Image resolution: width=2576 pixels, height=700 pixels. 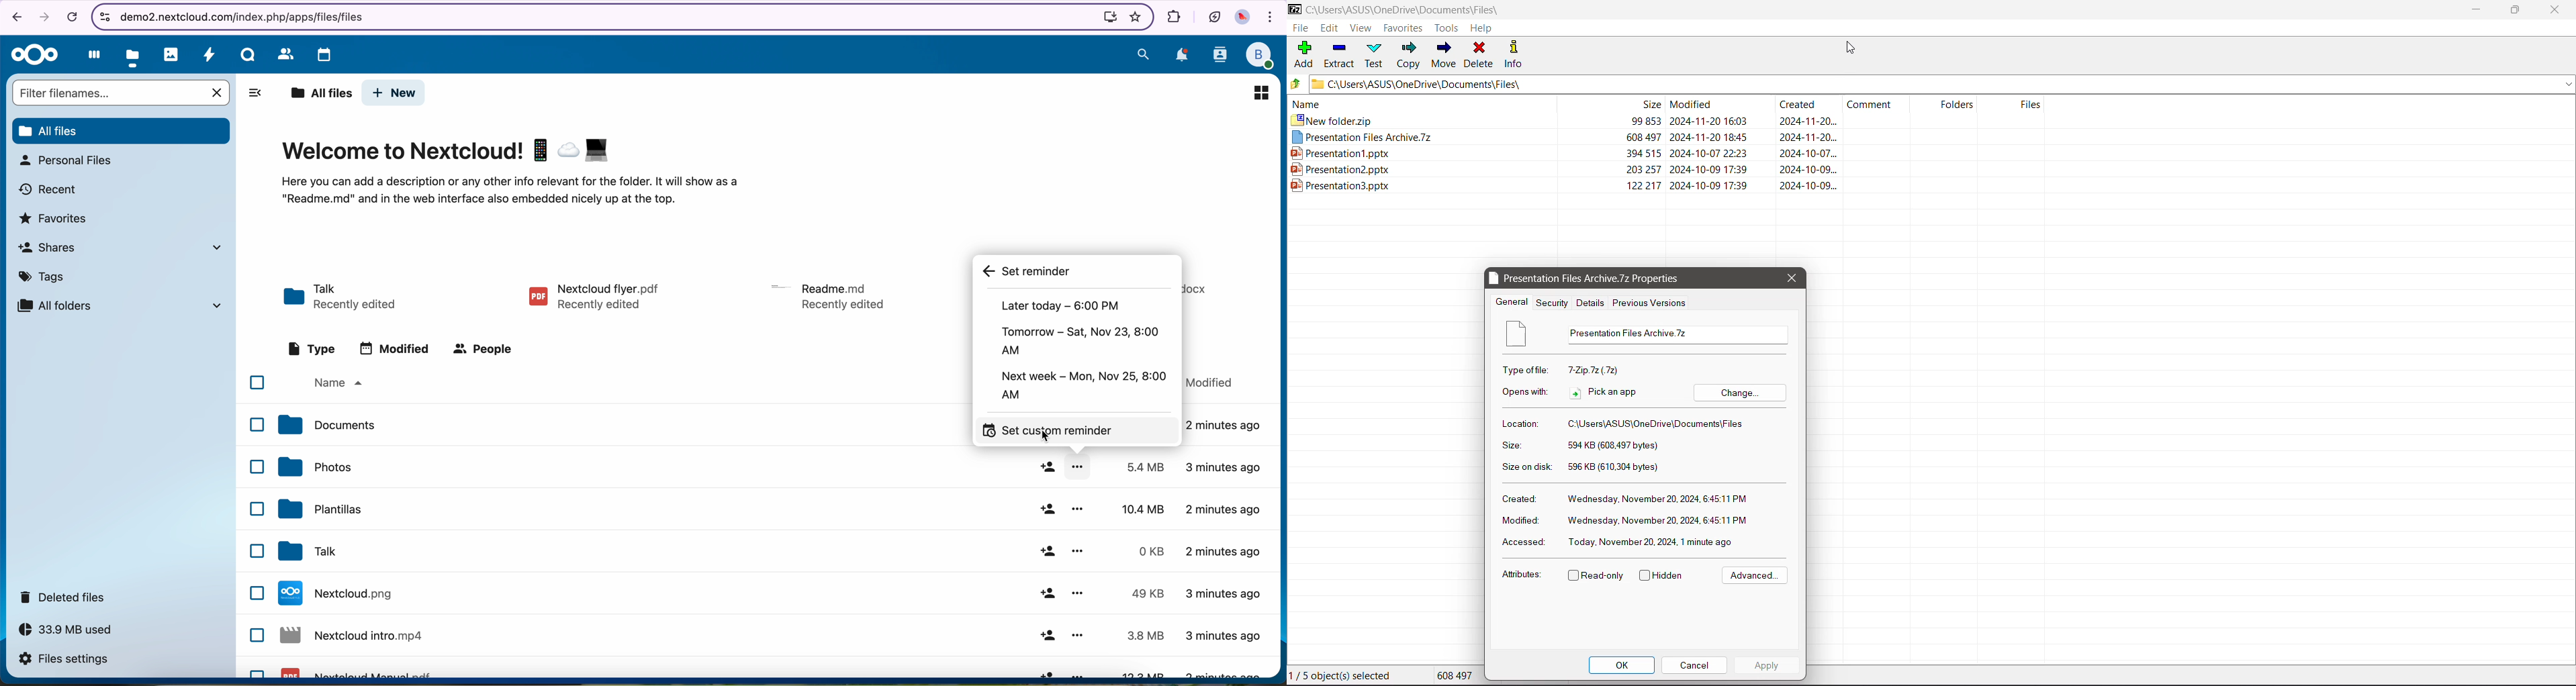 I want to click on OK, so click(x=1623, y=665).